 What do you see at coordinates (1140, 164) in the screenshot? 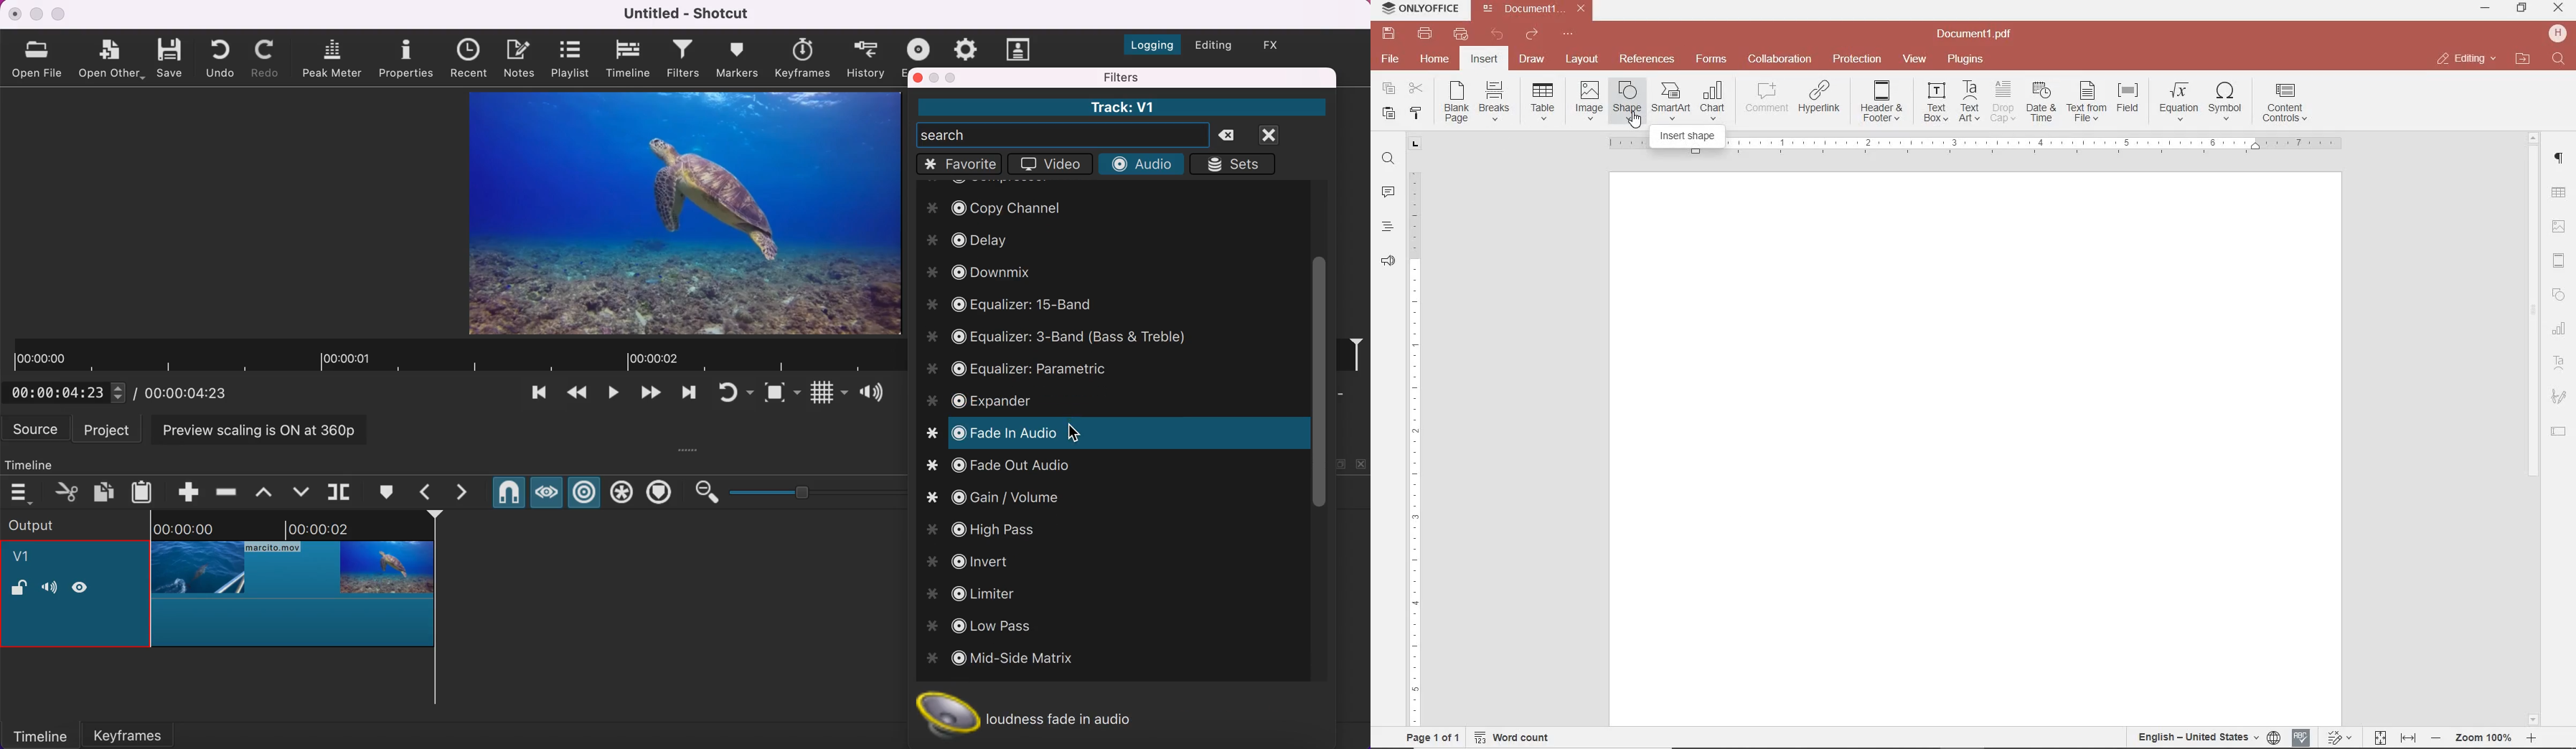
I see `audio` at bounding box center [1140, 164].